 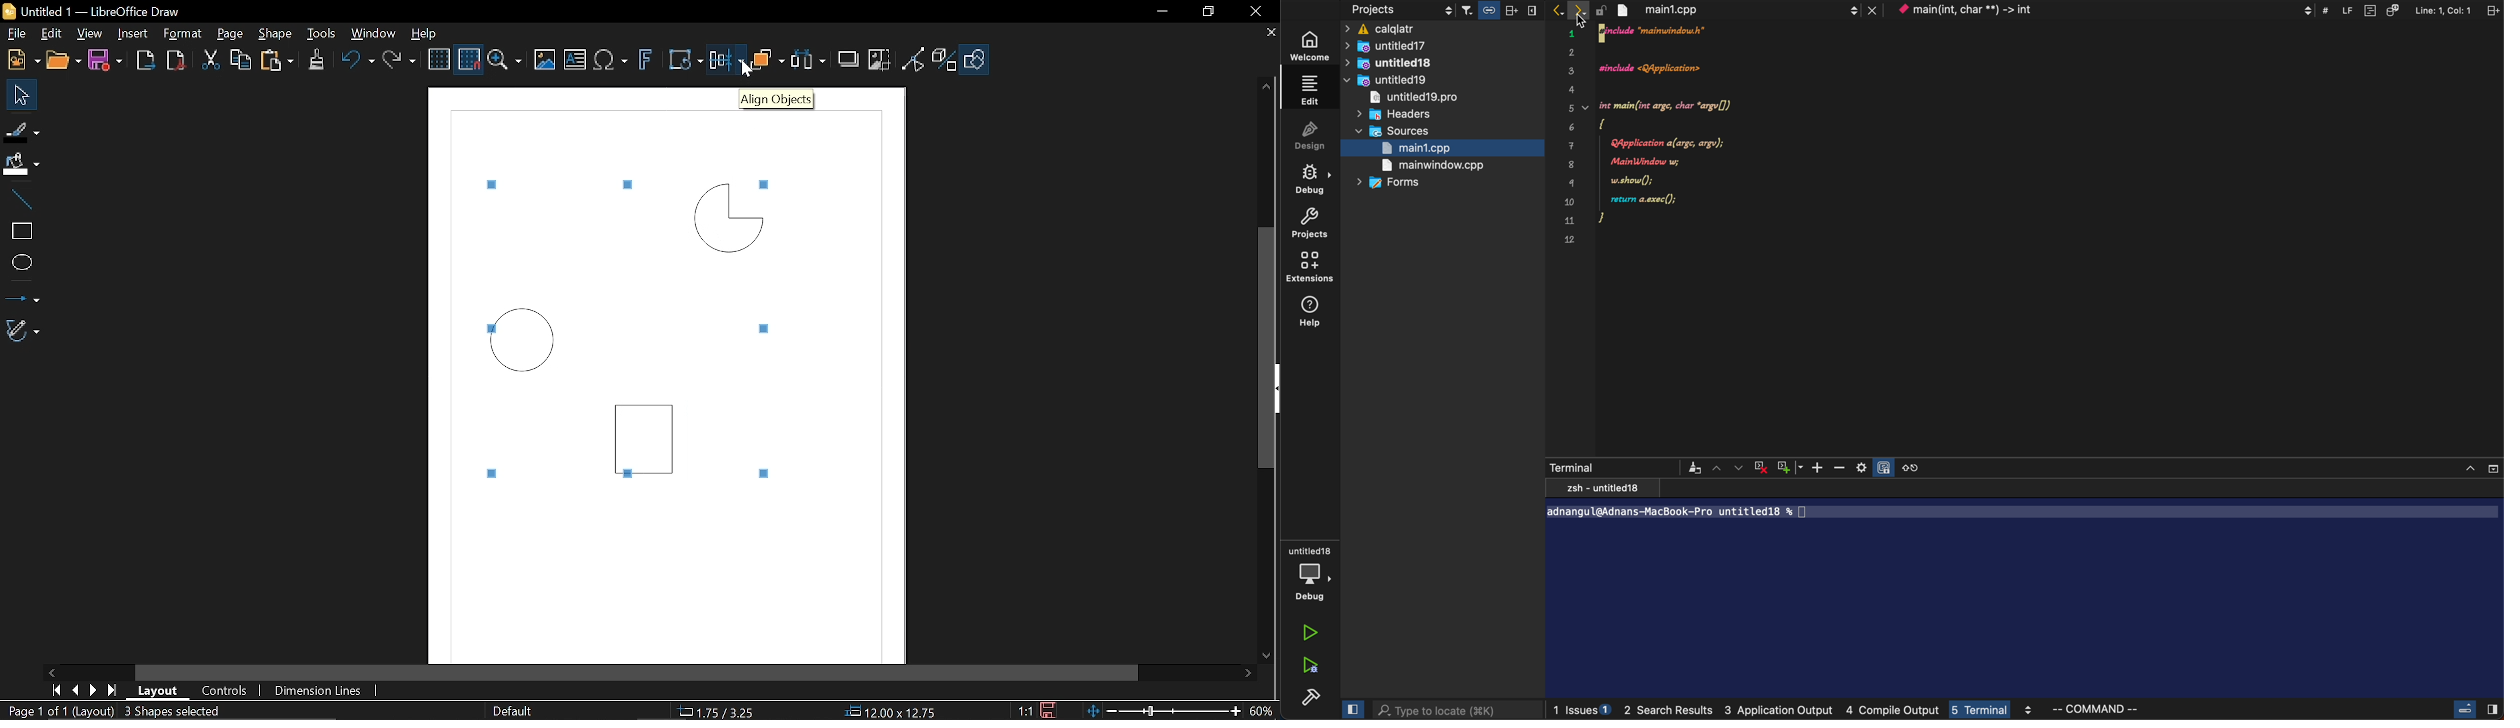 What do you see at coordinates (1862, 468) in the screenshot?
I see `Setting` at bounding box center [1862, 468].